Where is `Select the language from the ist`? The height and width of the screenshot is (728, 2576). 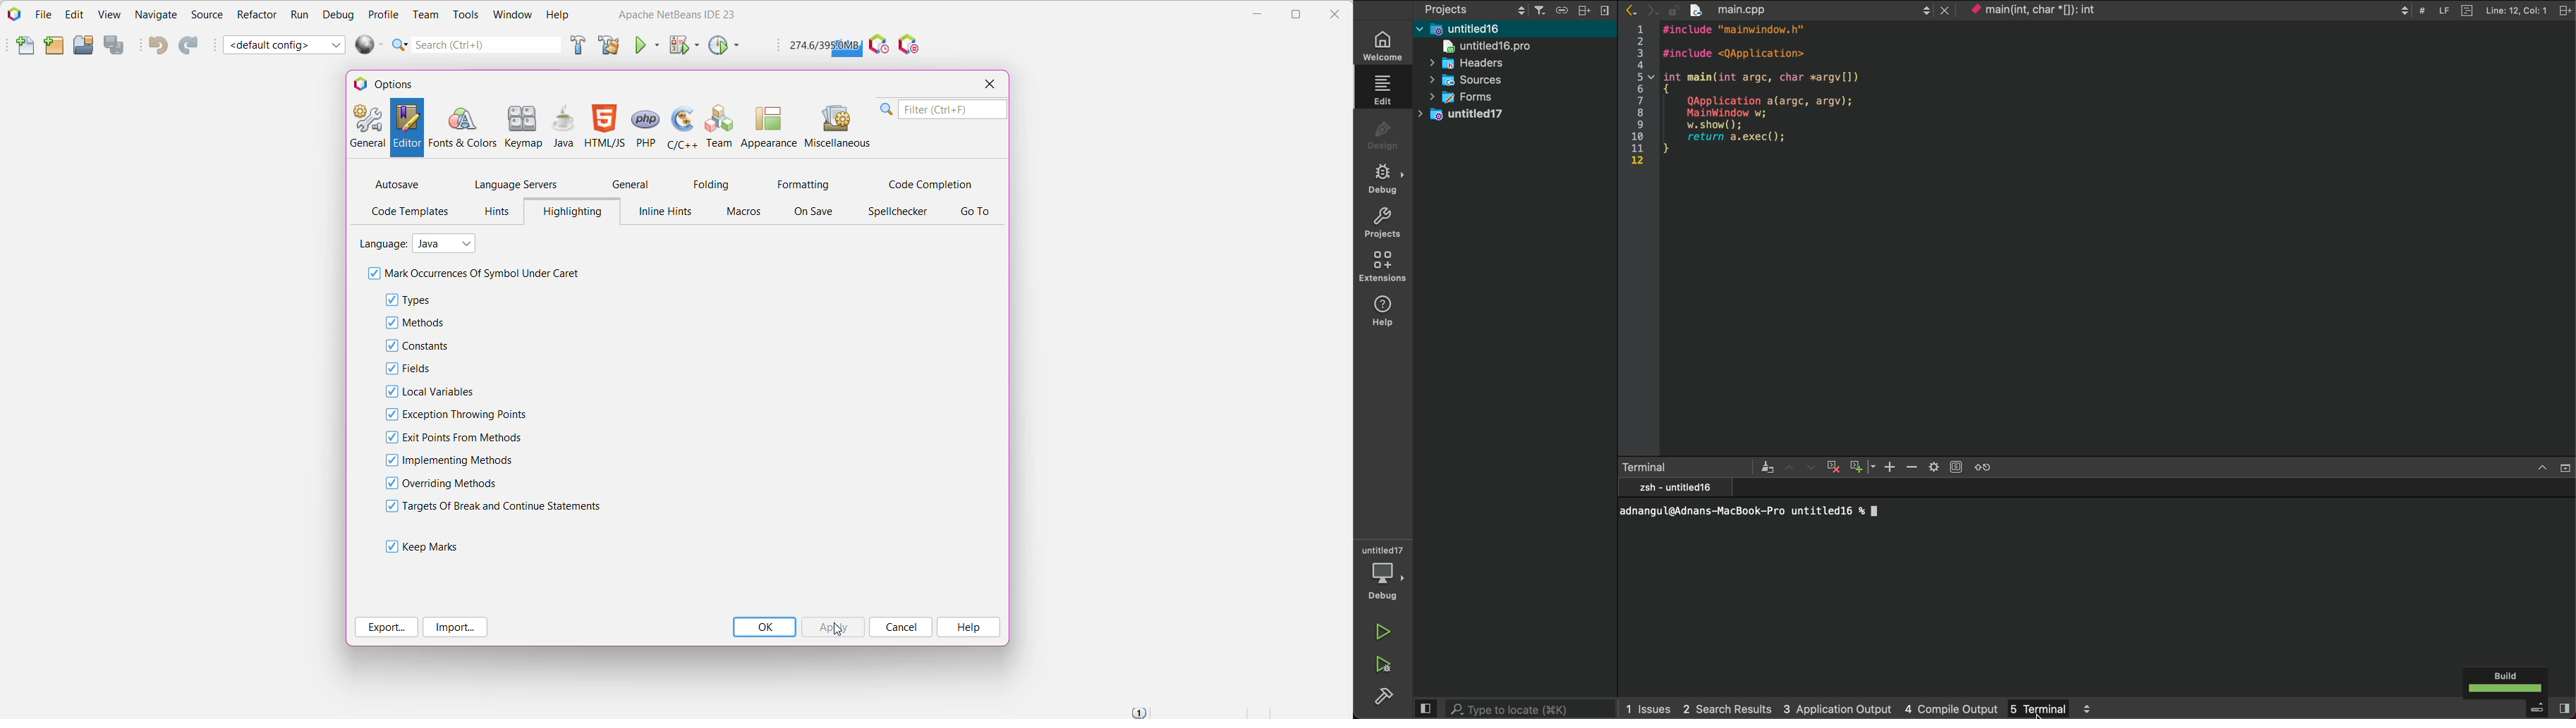 Select the language from the ist is located at coordinates (447, 243).